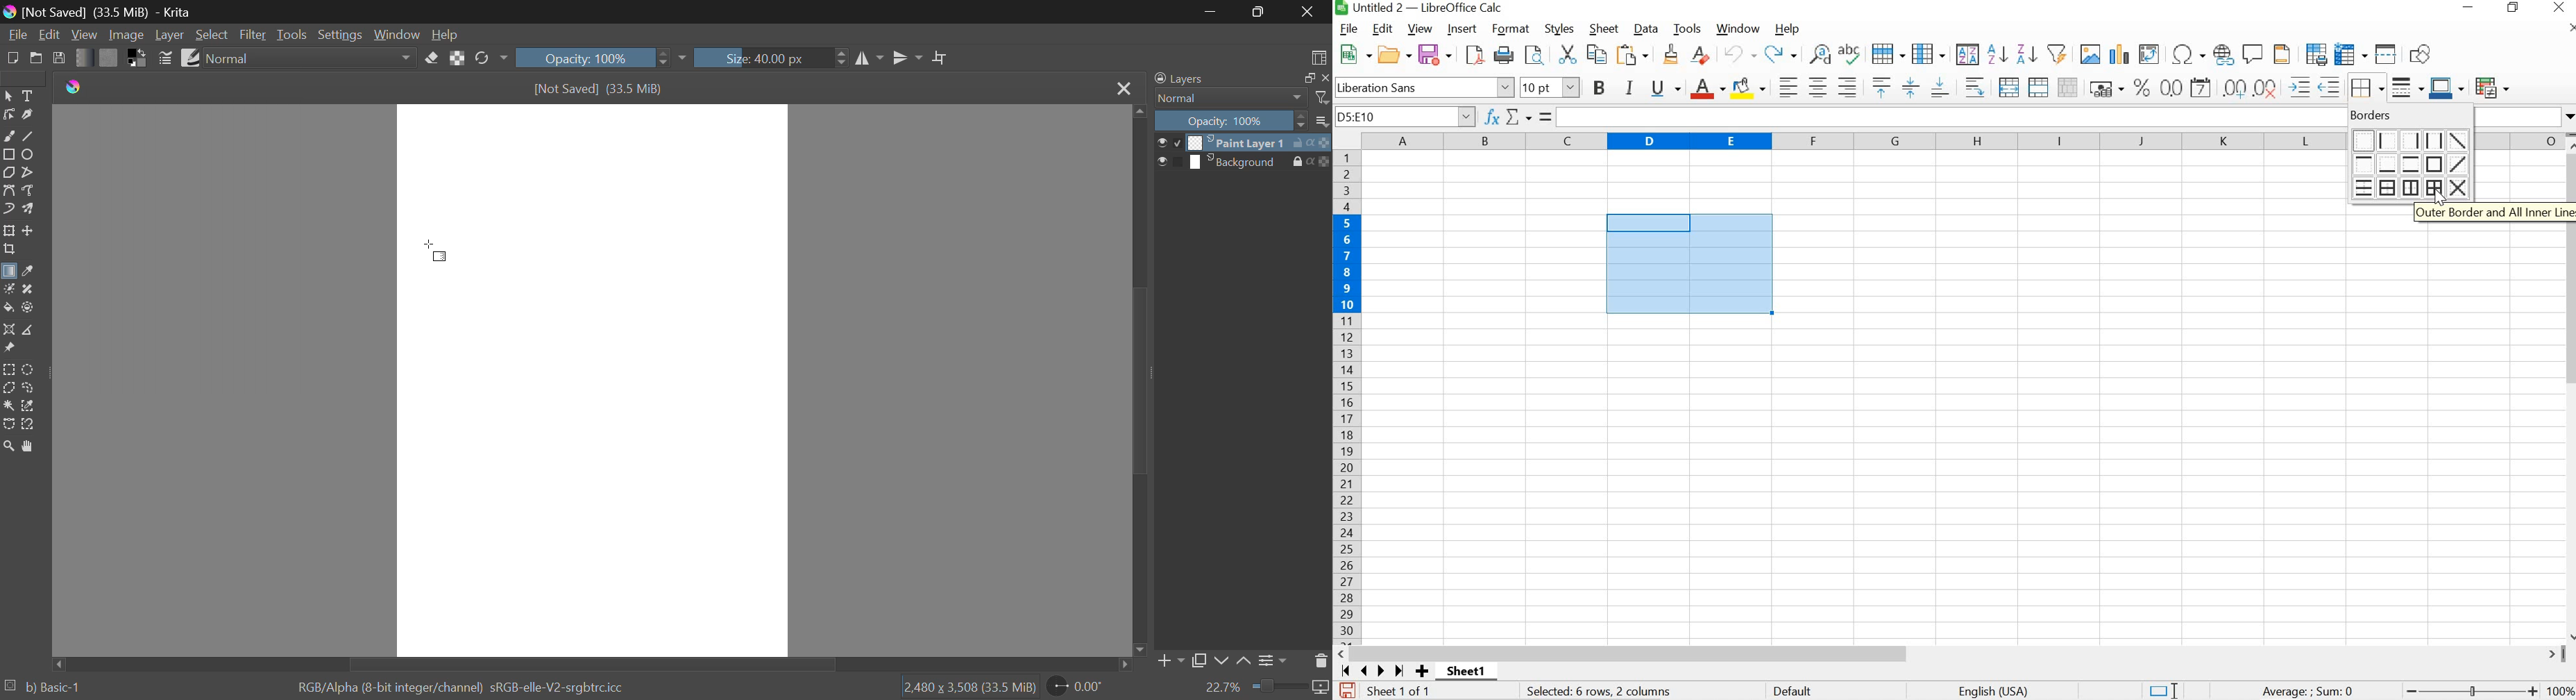  What do you see at coordinates (1123, 88) in the screenshot?
I see `Close` at bounding box center [1123, 88].